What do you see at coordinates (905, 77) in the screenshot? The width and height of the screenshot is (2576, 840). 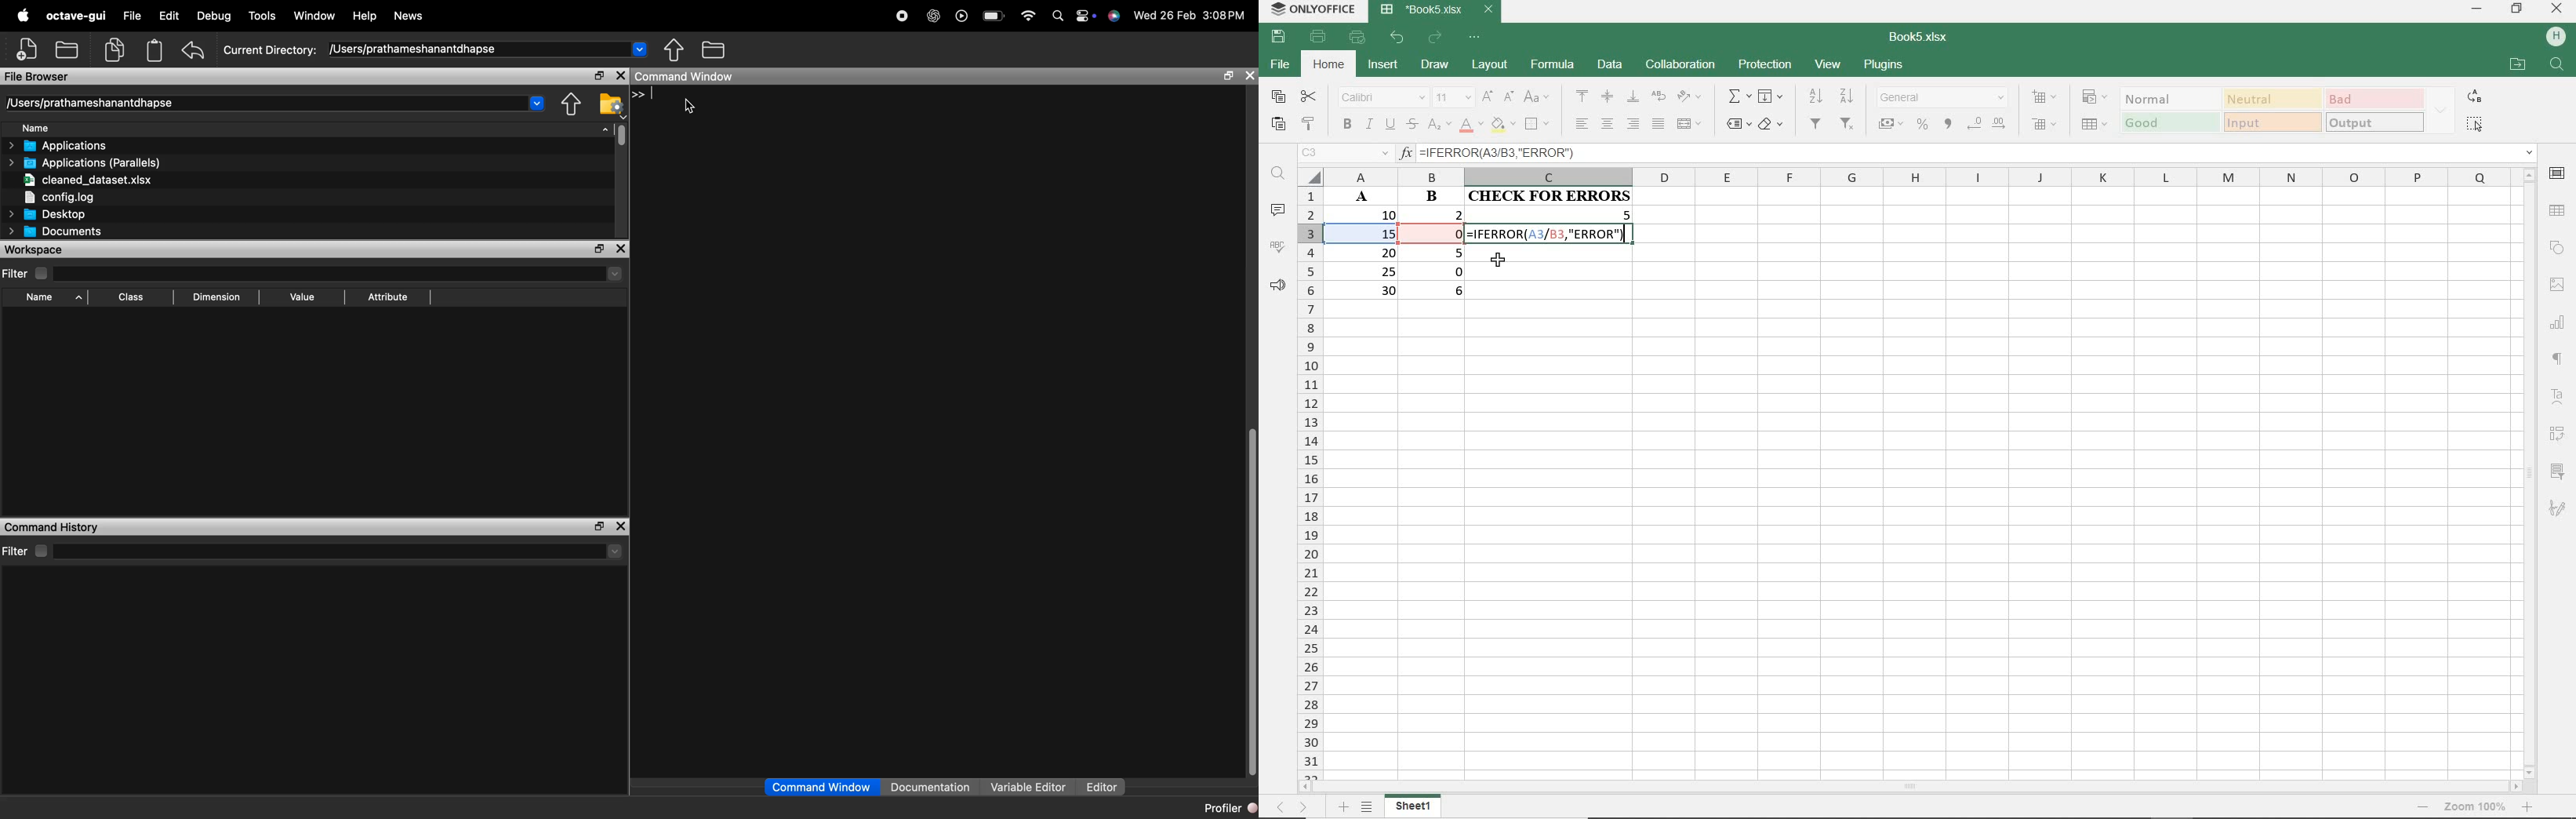 I see `Command Window` at bounding box center [905, 77].